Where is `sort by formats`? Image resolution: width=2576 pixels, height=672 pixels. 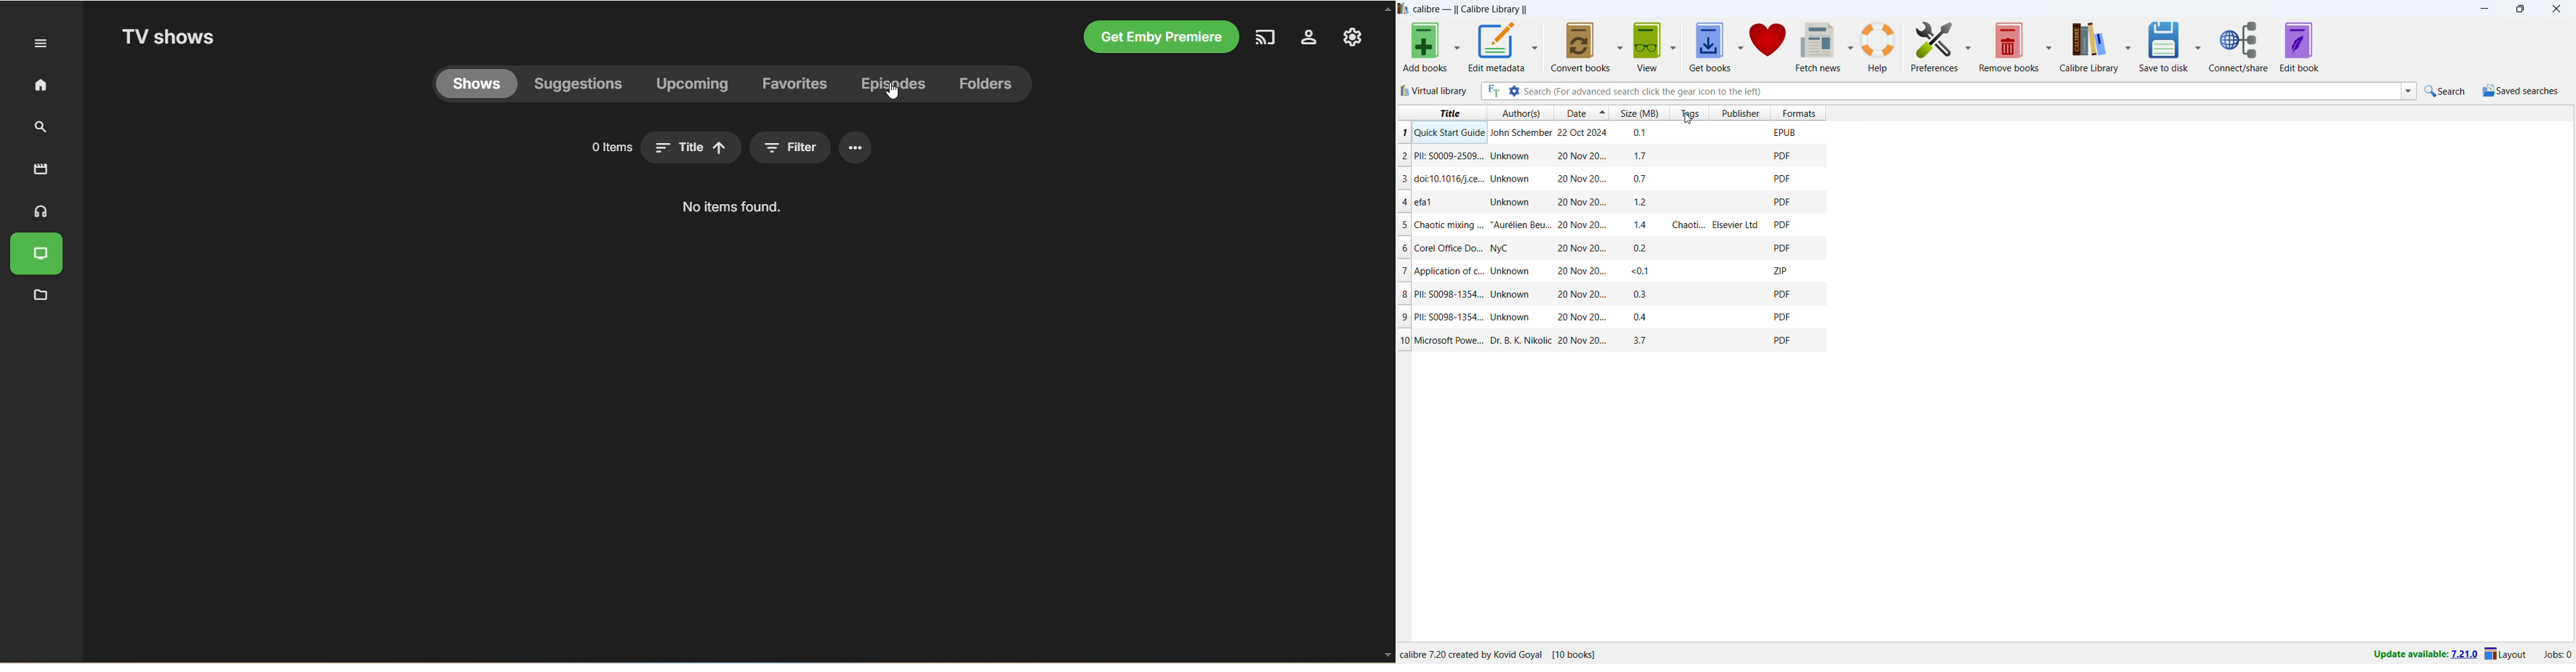
sort by formats is located at coordinates (1799, 113).